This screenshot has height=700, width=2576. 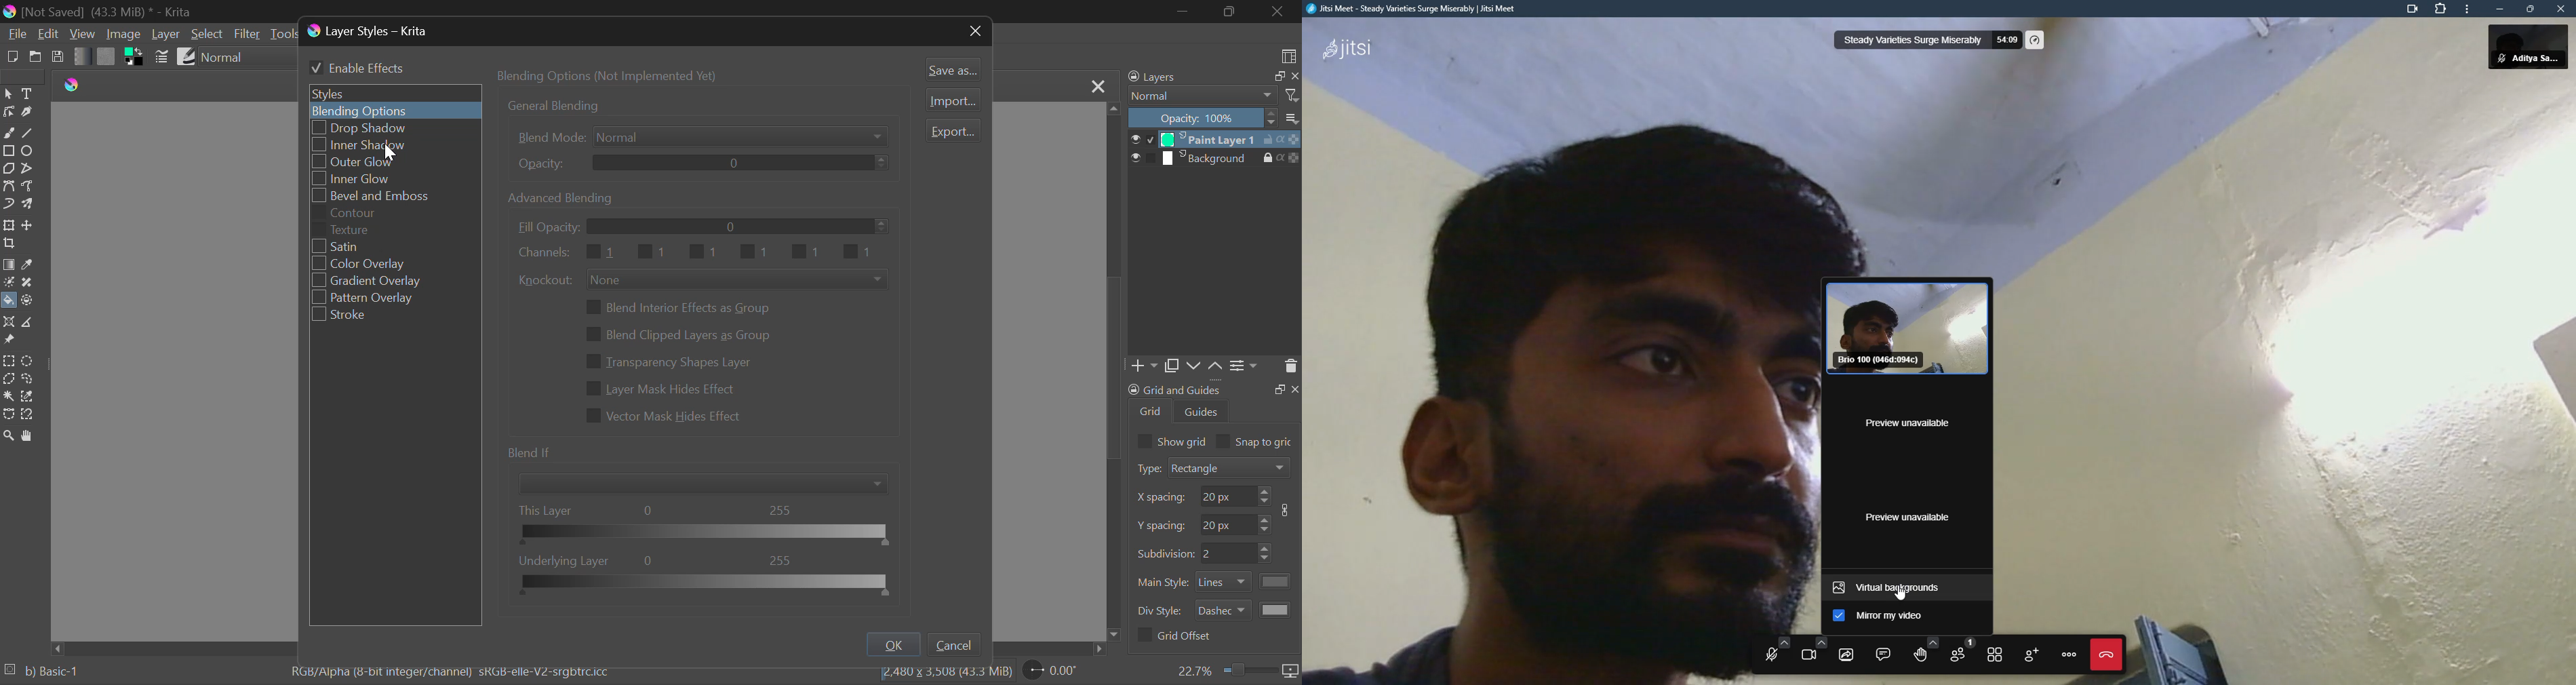 What do you see at coordinates (9, 265) in the screenshot?
I see `Gradient Fill` at bounding box center [9, 265].